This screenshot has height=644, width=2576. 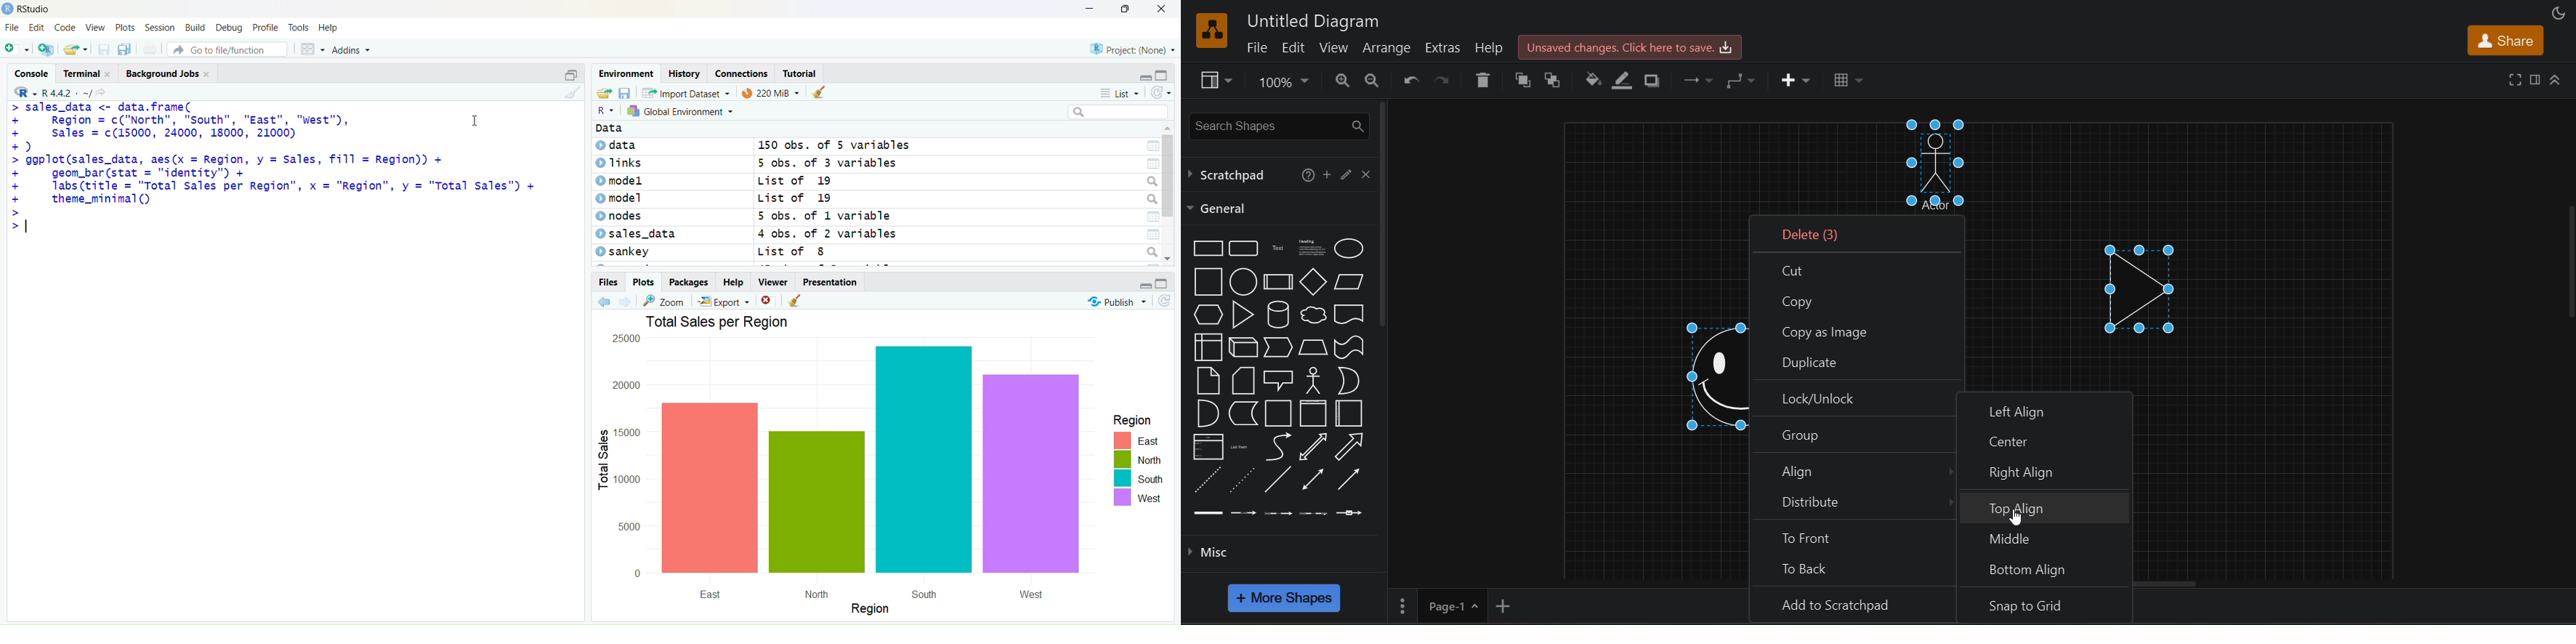 What do you see at coordinates (797, 300) in the screenshot?
I see `clear` at bounding box center [797, 300].